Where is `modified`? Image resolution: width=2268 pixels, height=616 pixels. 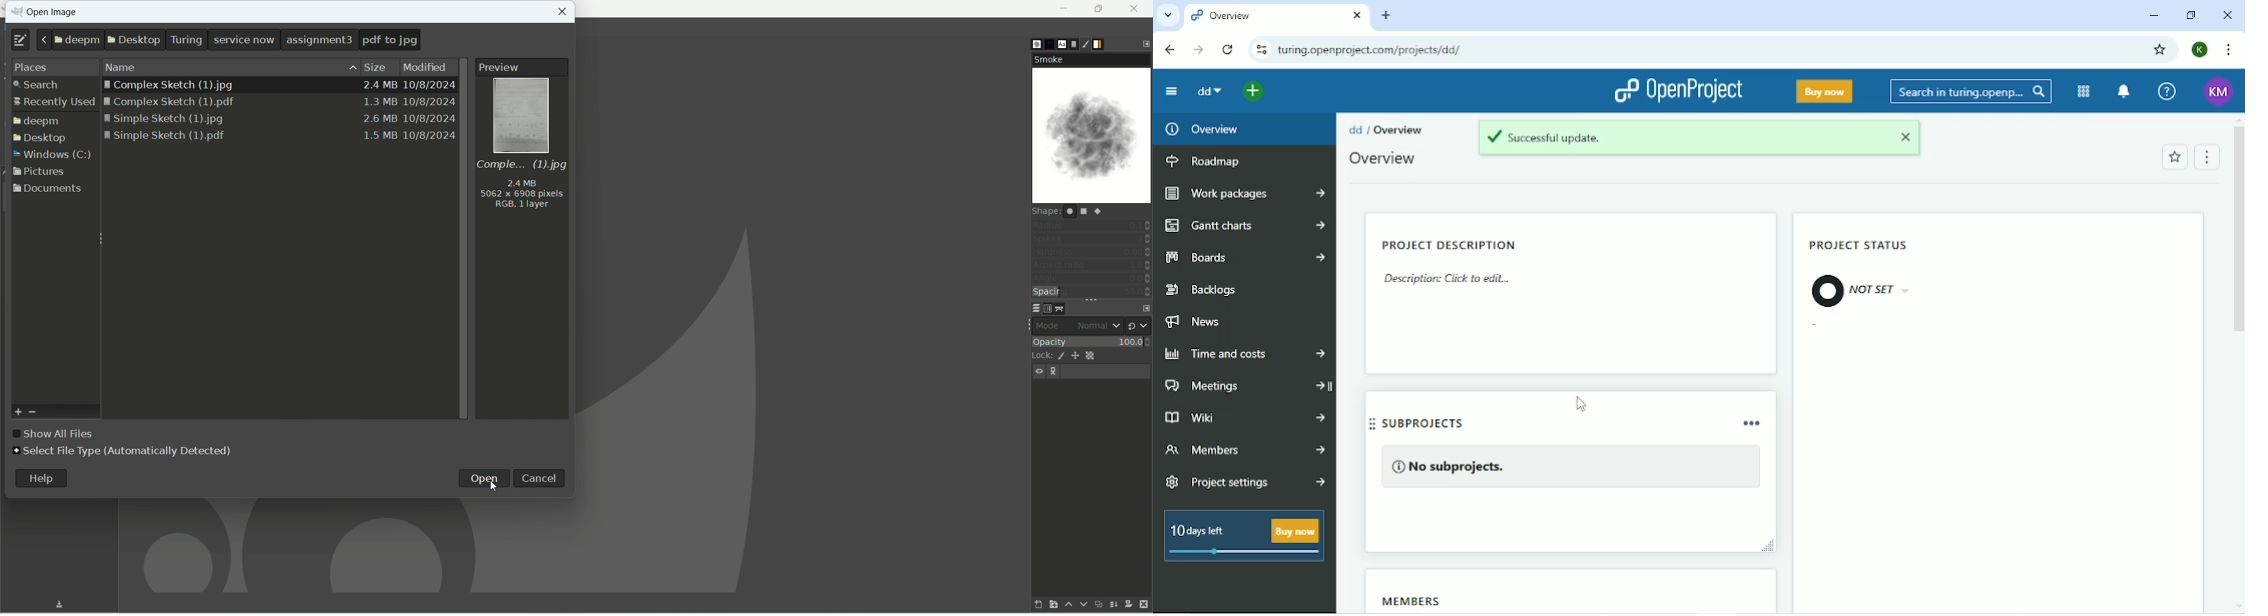
modified is located at coordinates (431, 67).